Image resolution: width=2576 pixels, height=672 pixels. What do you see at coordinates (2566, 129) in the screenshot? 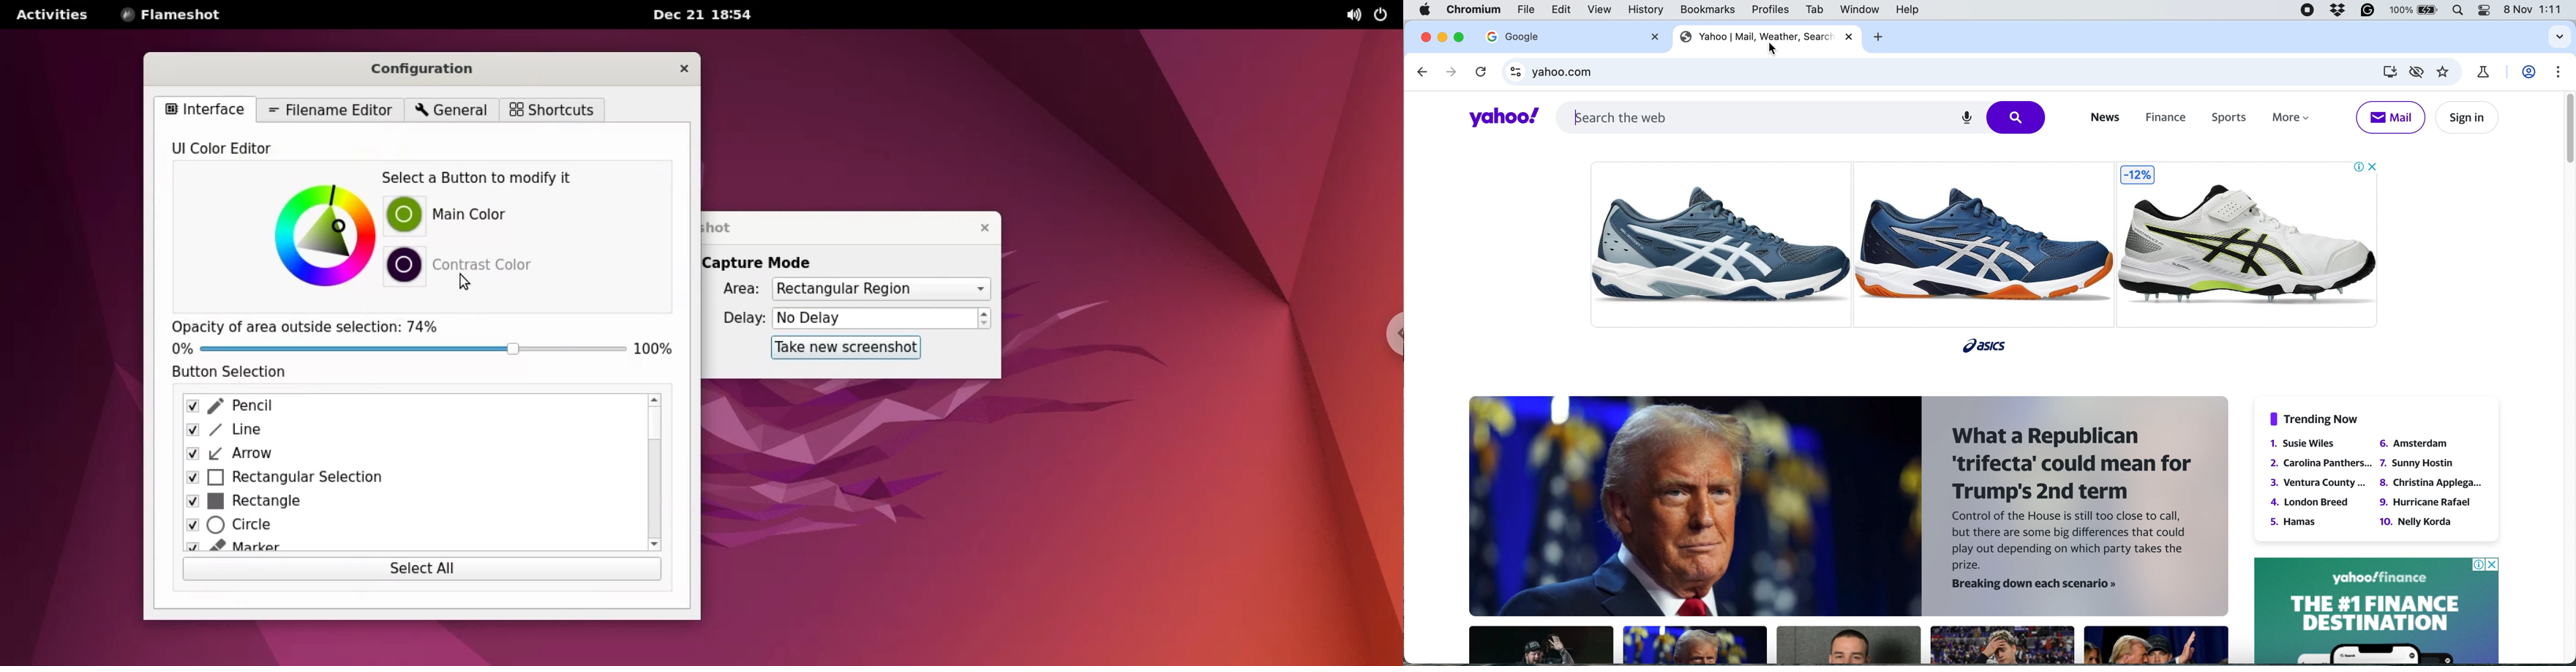
I see `vertical scroll bar` at bounding box center [2566, 129].